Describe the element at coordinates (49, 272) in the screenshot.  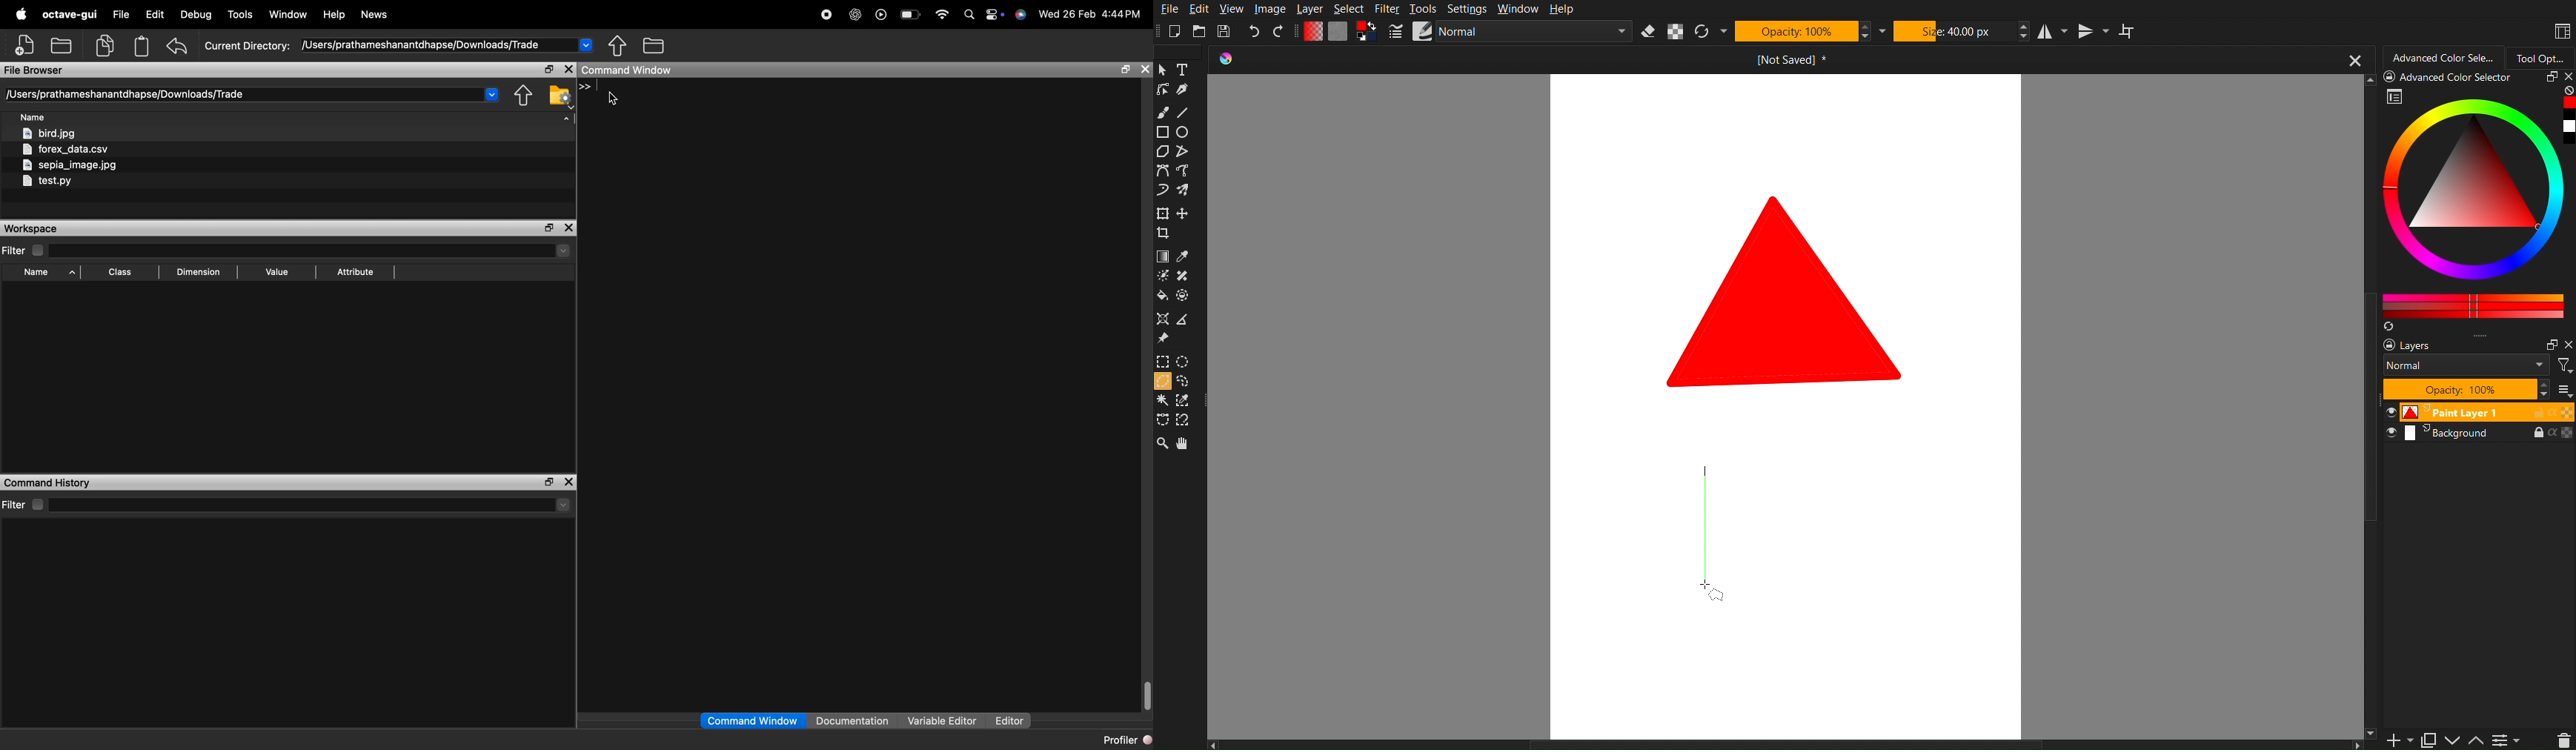
I see `Name ^` at that location.